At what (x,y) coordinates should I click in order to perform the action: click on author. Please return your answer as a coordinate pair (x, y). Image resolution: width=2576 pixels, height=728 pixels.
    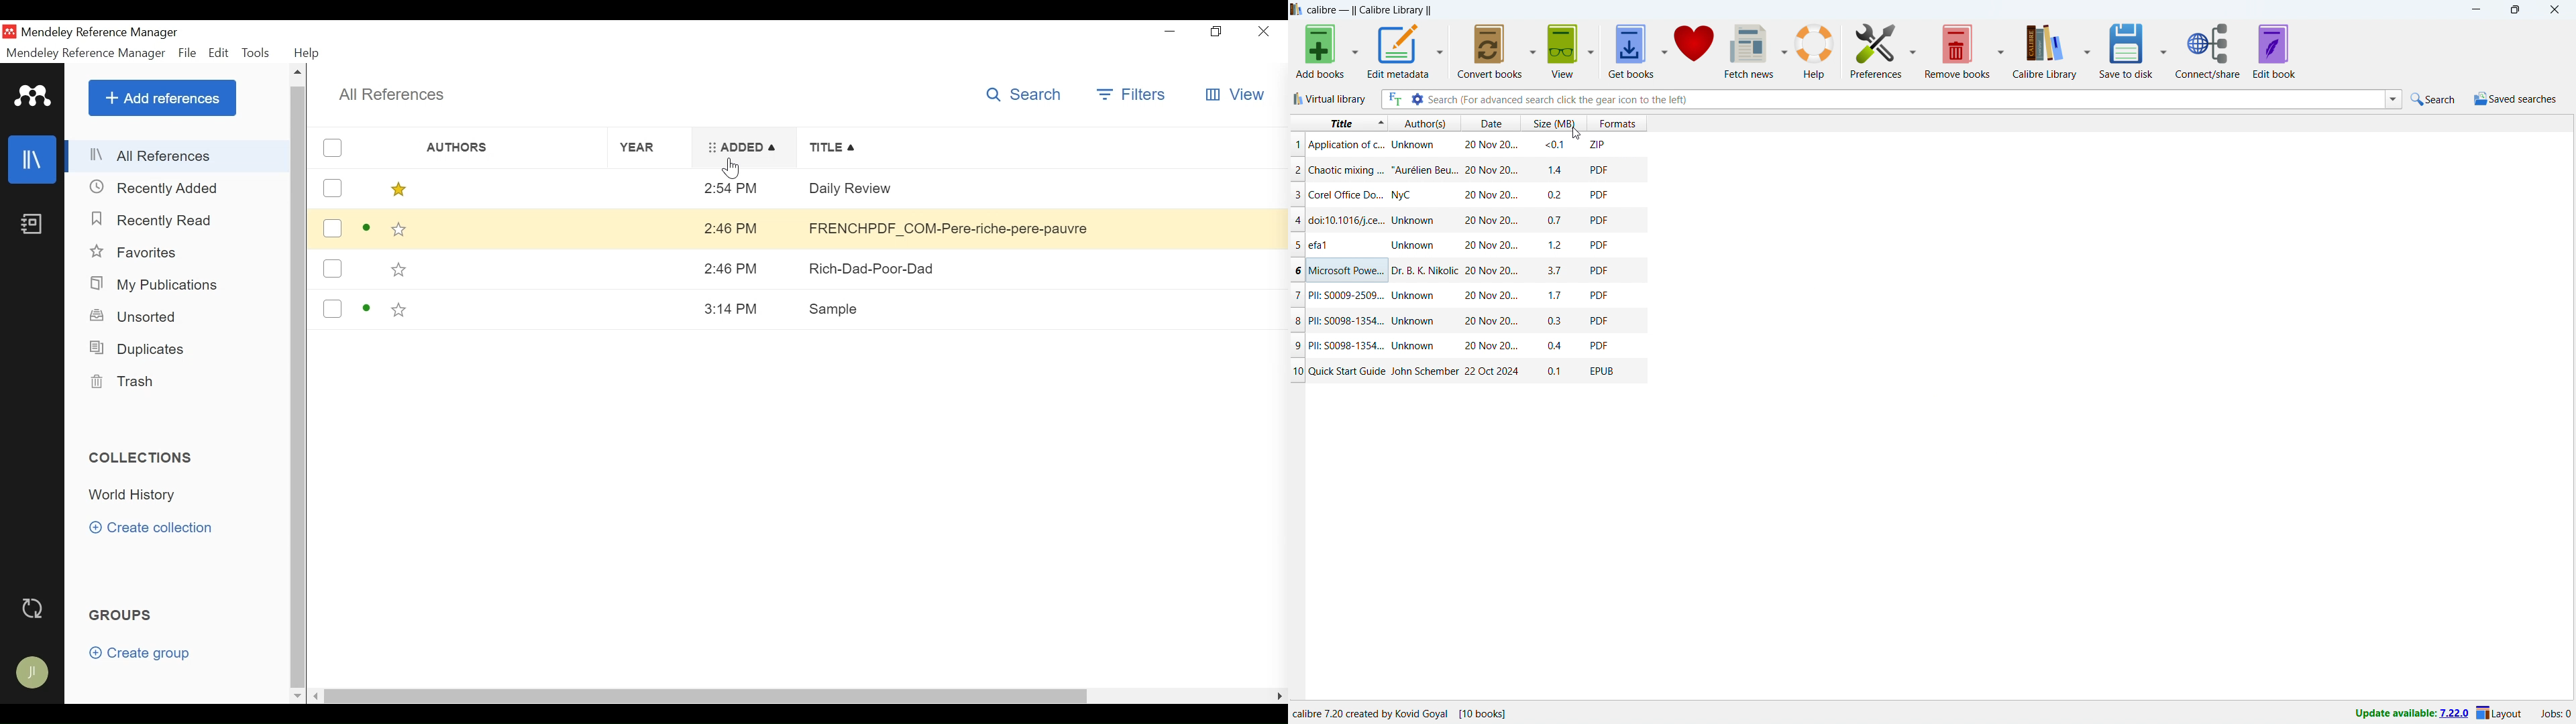
    Looking at the image, I should click on (1414, 345).